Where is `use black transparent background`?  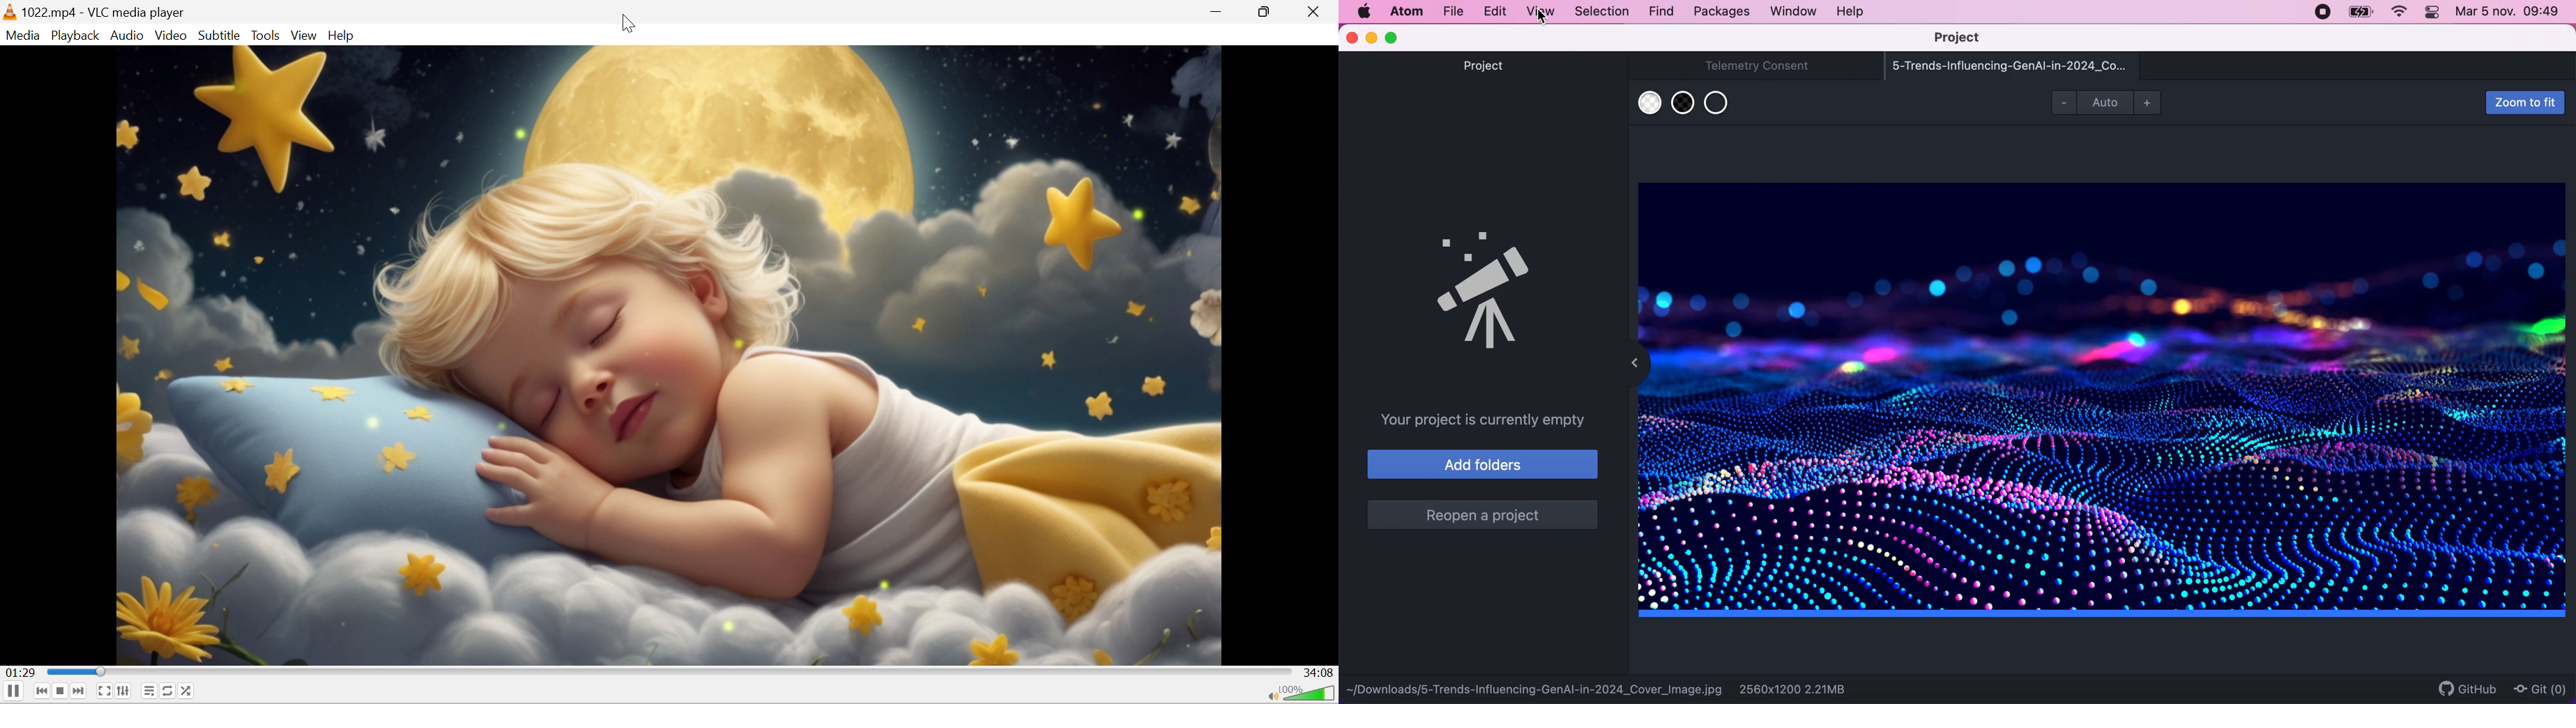 use black transparent background is located at coordinates (1681, 105).